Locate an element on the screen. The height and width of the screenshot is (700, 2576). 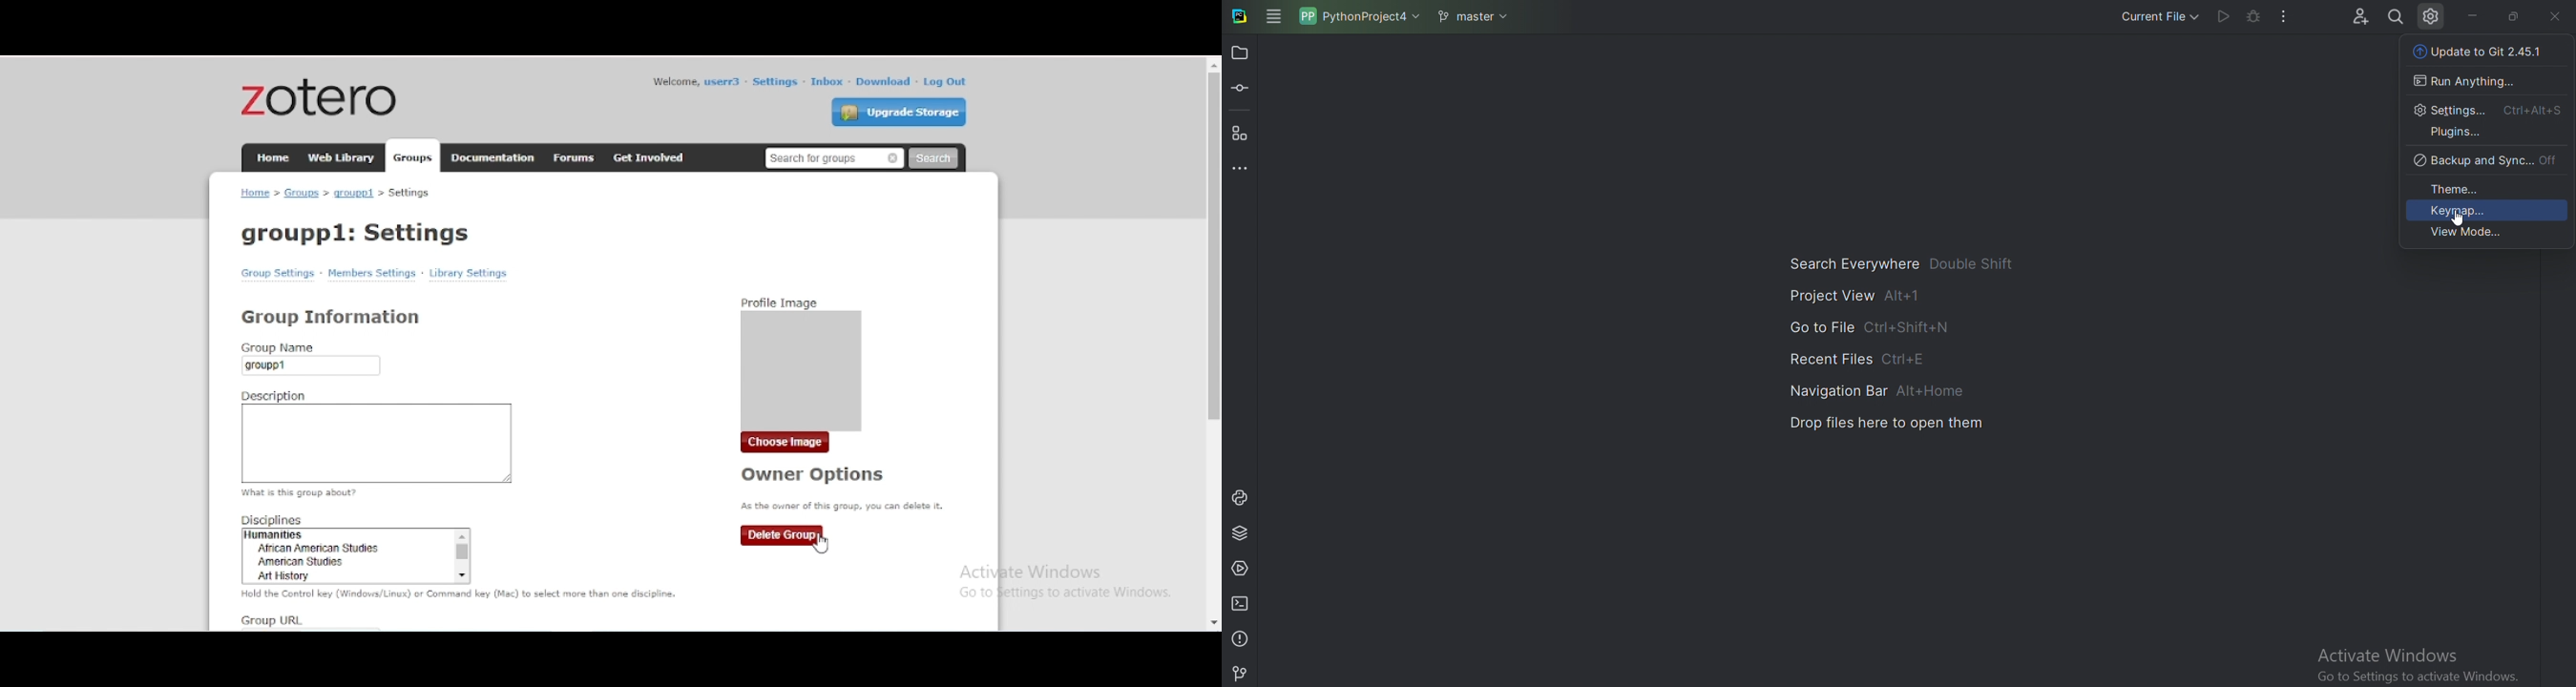
as the owner of this group, you can delete it. is located at coordinates (842, 507).